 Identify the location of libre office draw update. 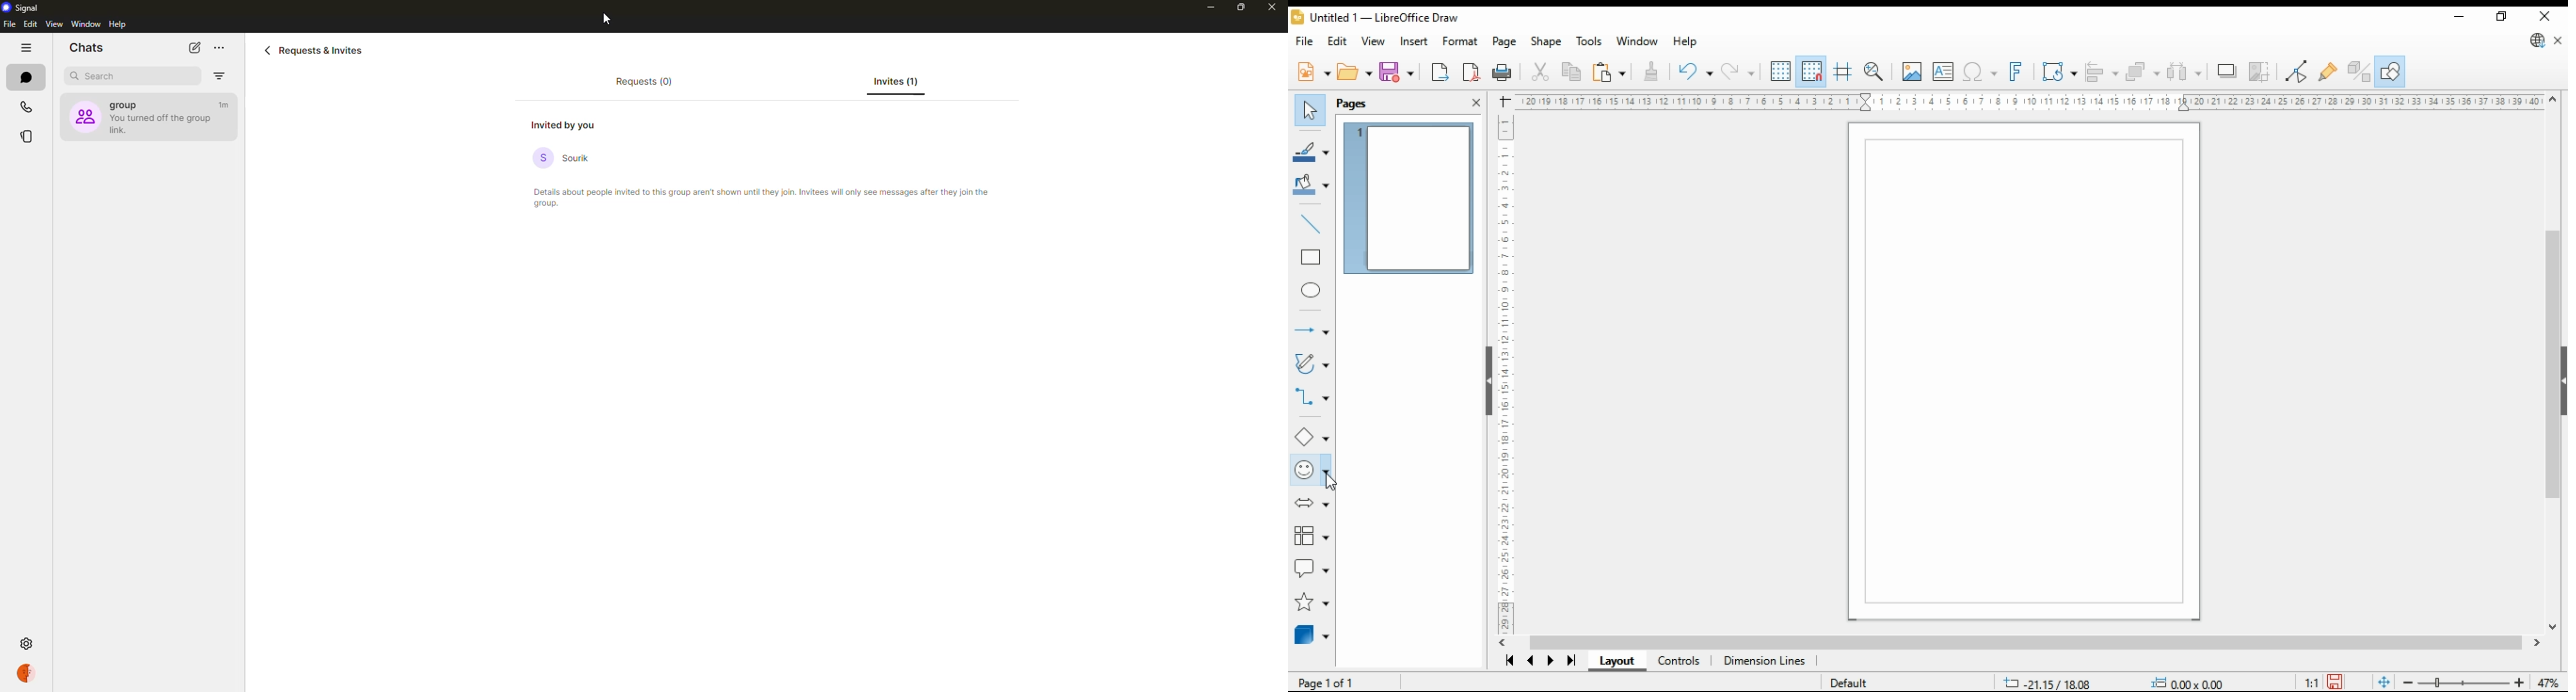
(2538, 40).